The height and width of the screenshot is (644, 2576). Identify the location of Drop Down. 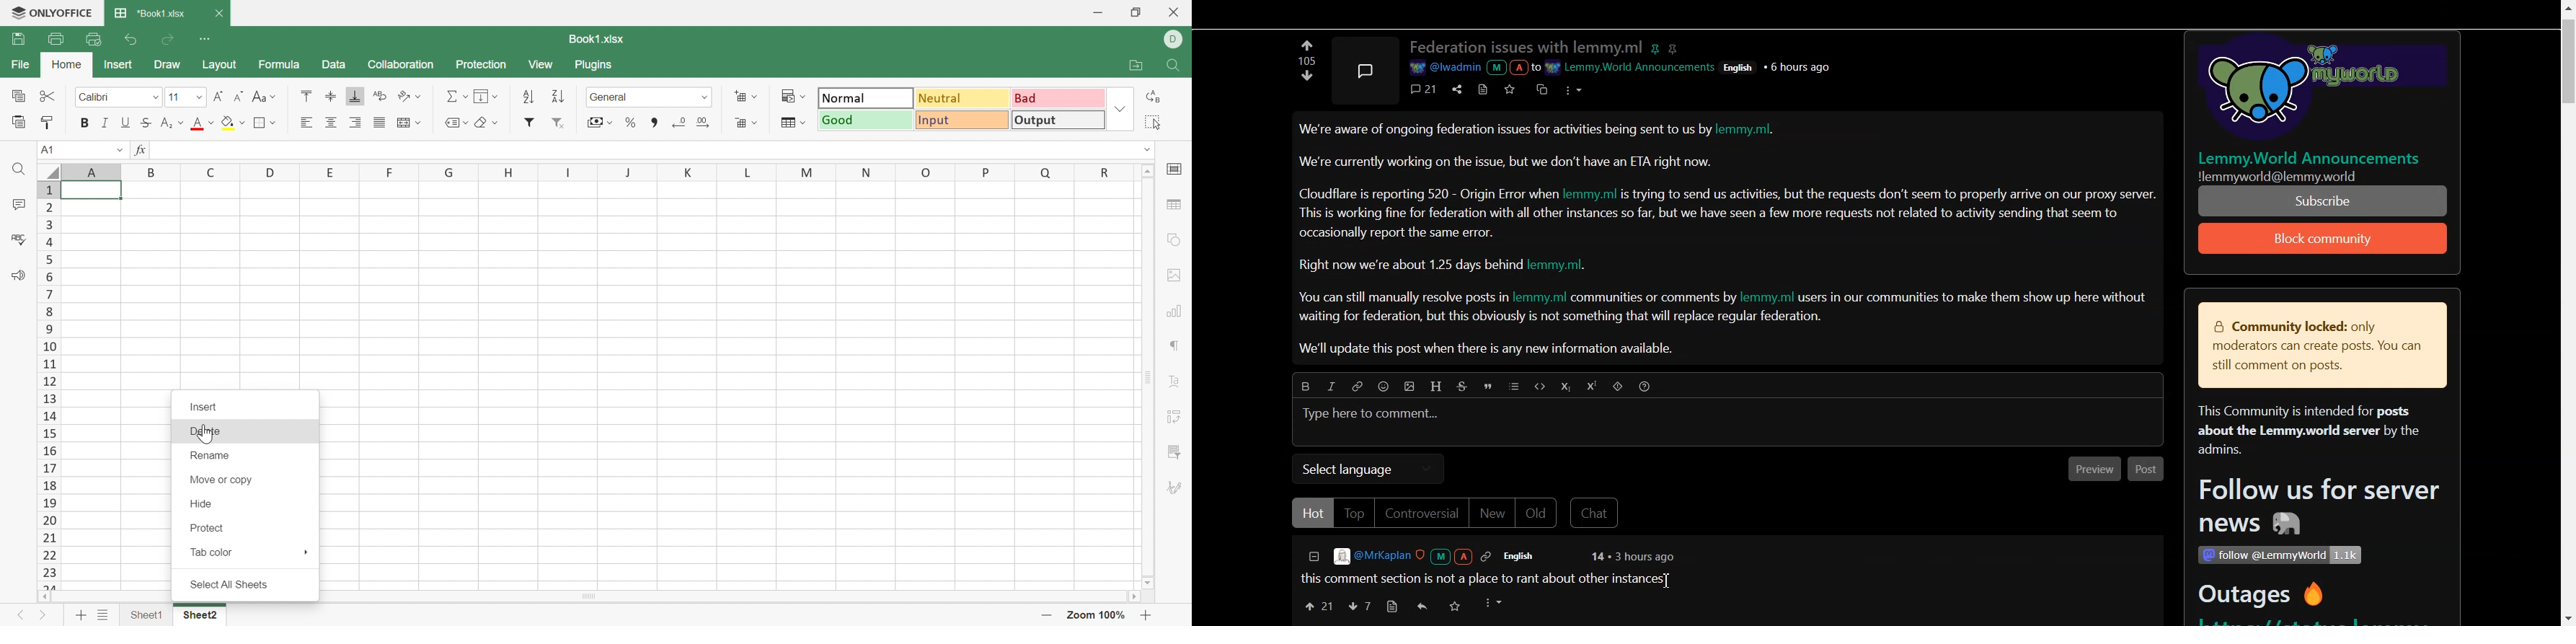
(755, 96).